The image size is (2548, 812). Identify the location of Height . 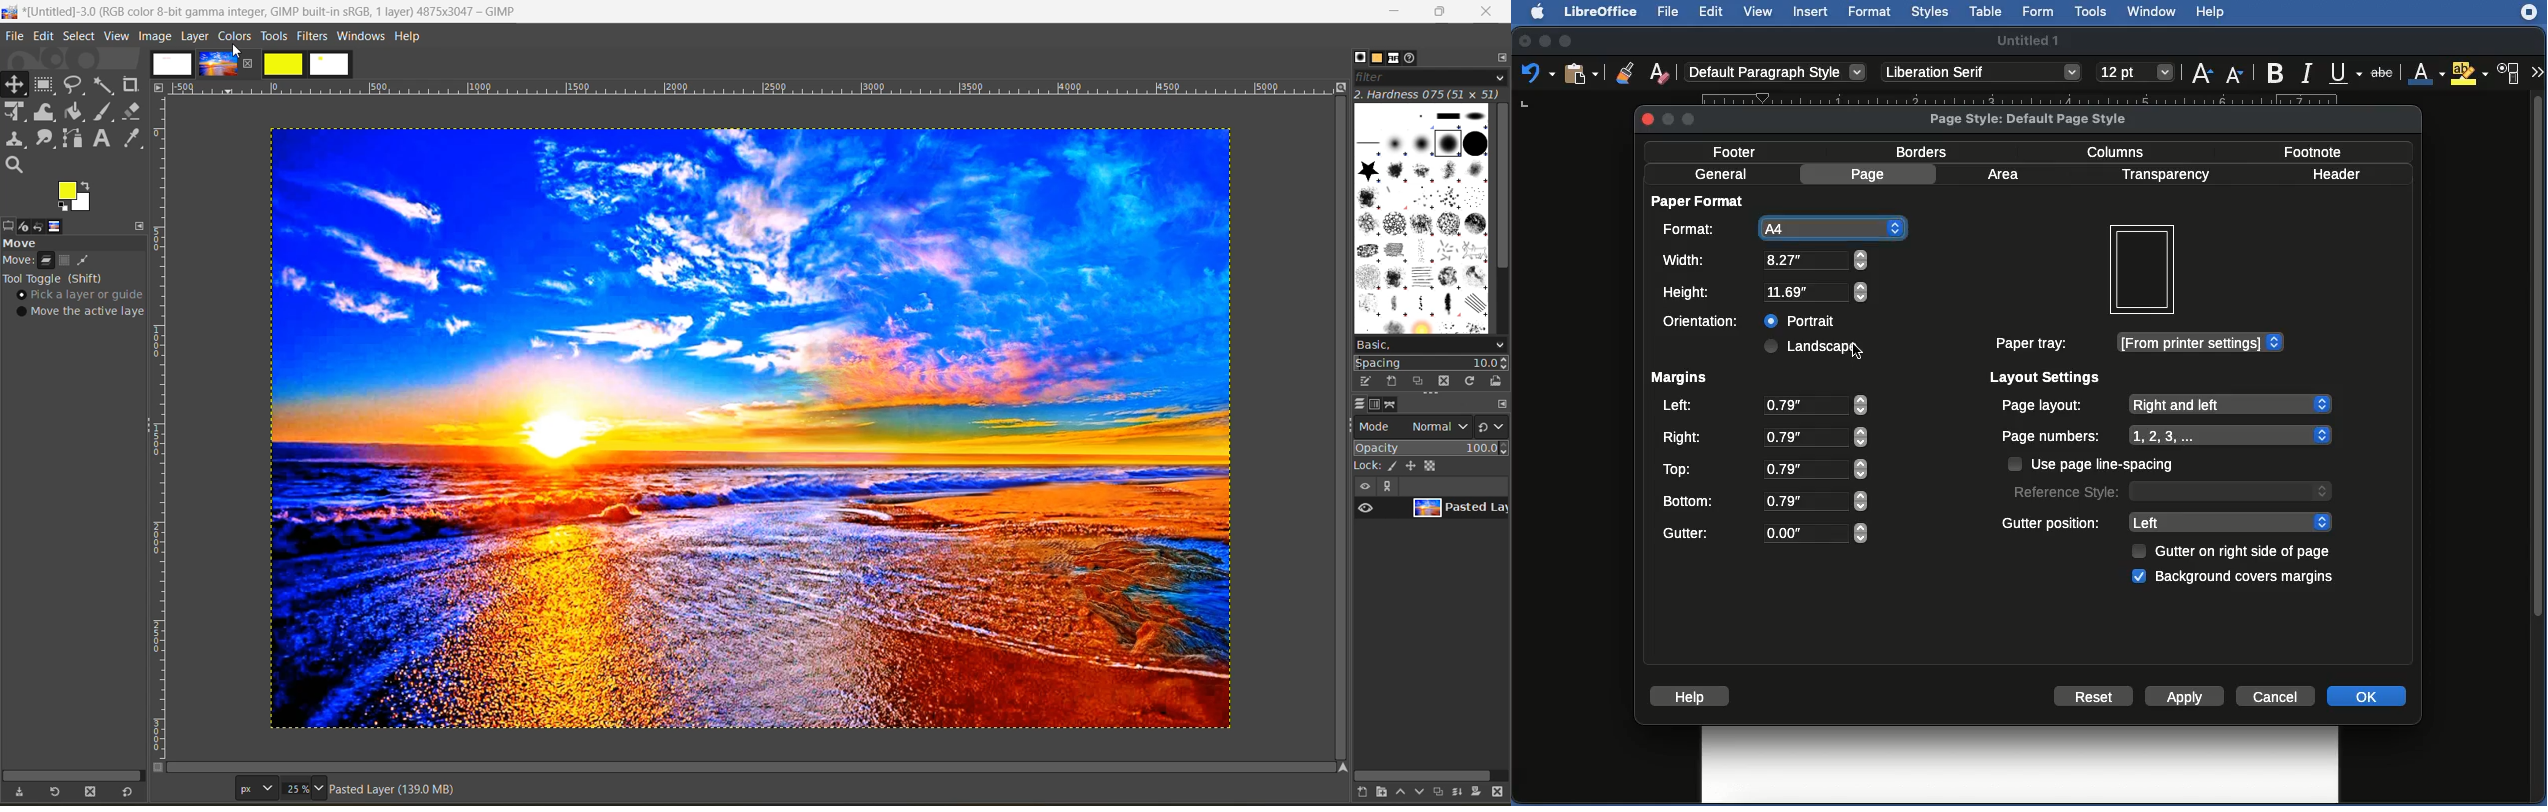
(1691, 292).